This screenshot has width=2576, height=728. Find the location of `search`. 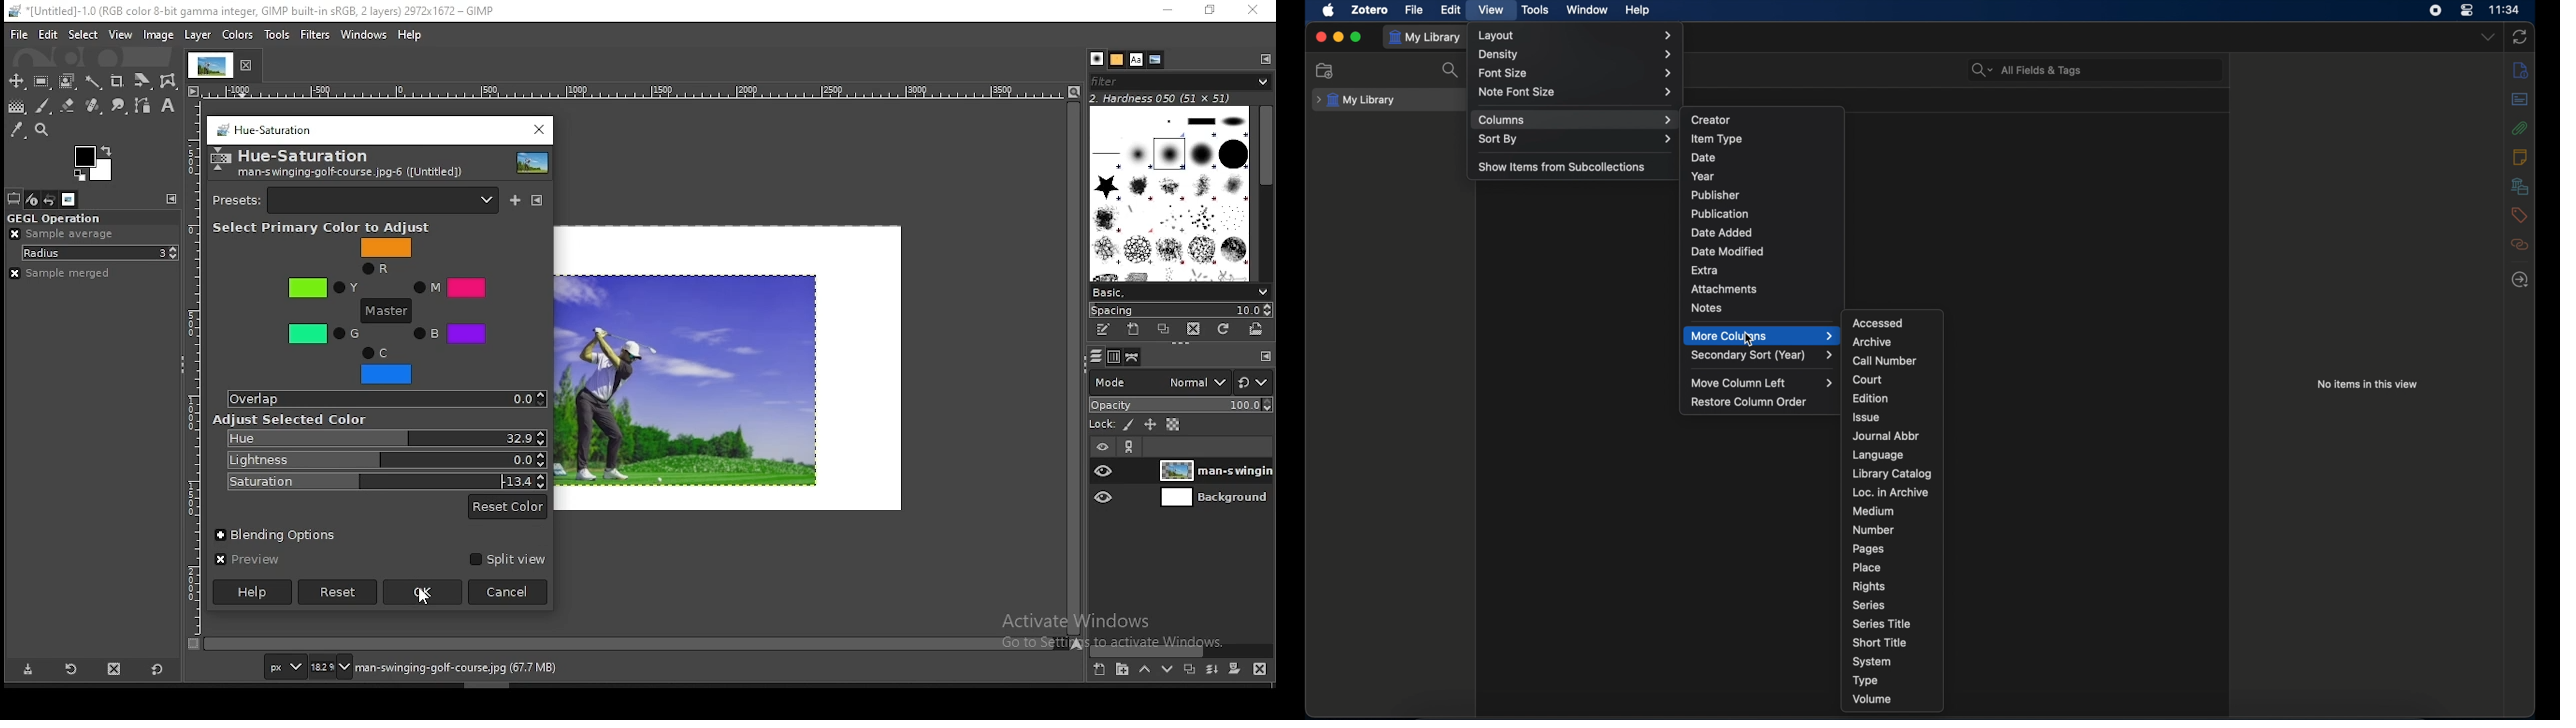

search is located at coordinates (1452, 71).